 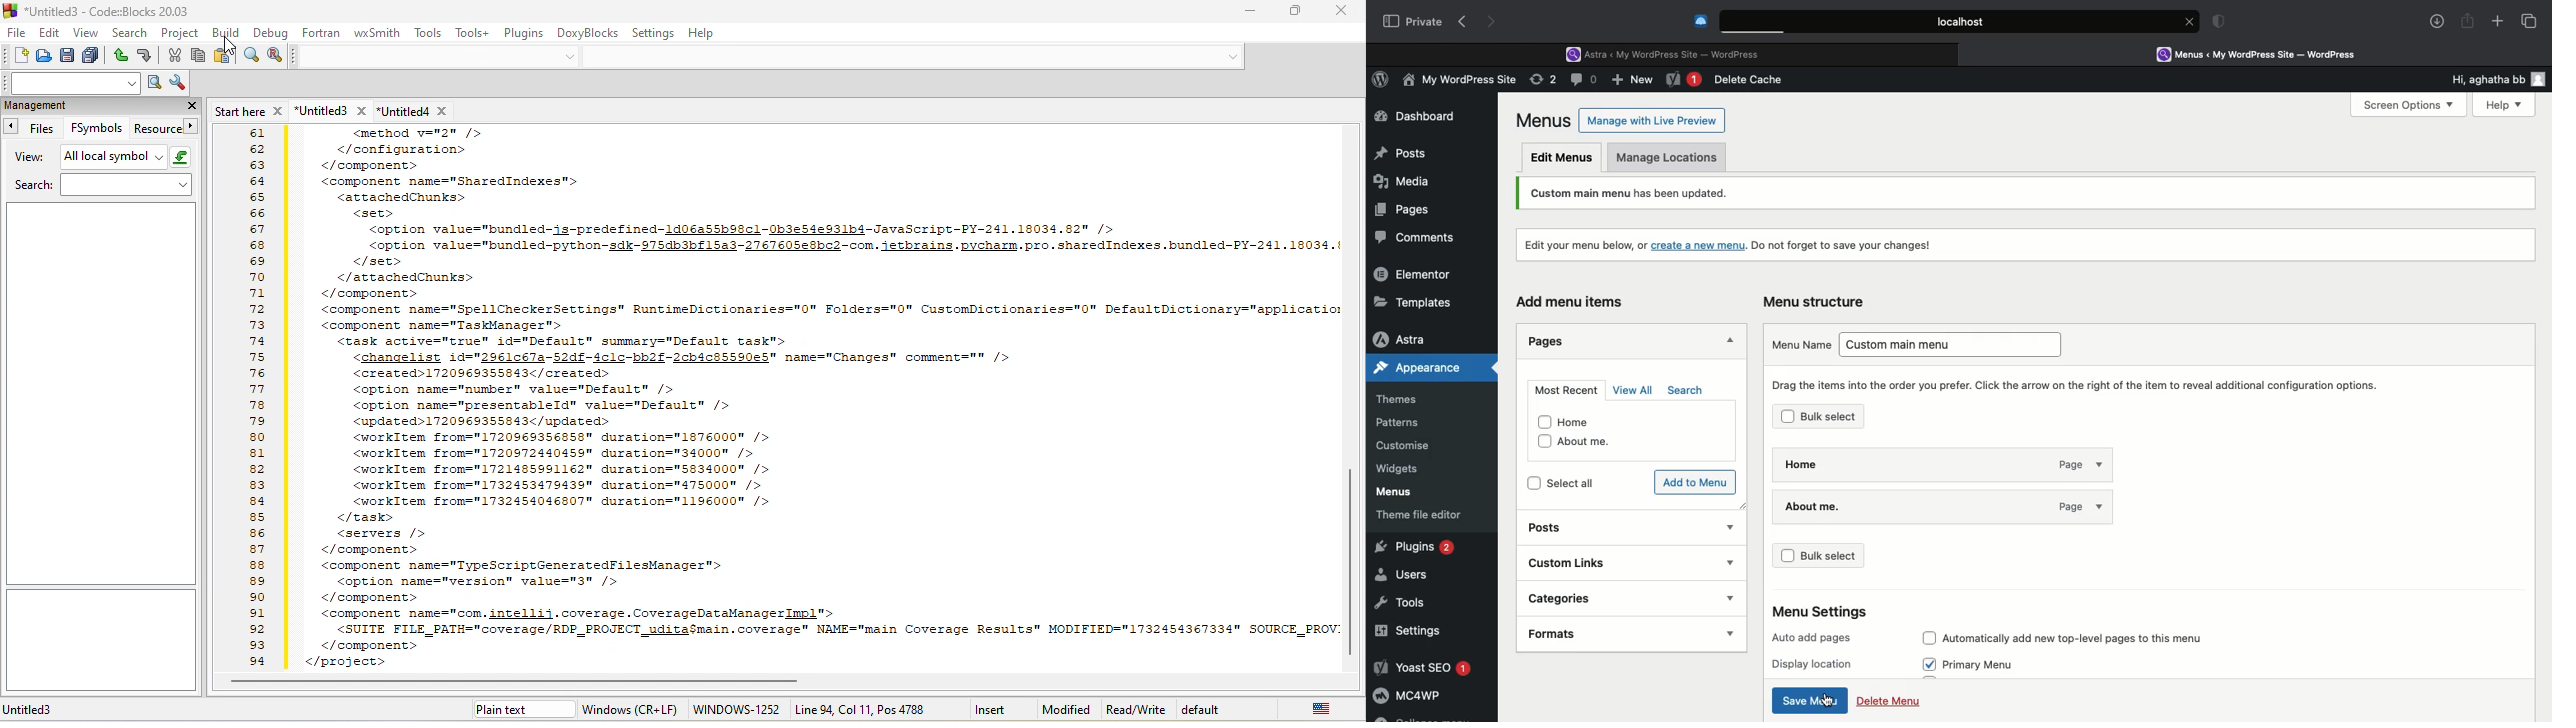 I want to click on Bulk select, so click(x=1845, y=560).